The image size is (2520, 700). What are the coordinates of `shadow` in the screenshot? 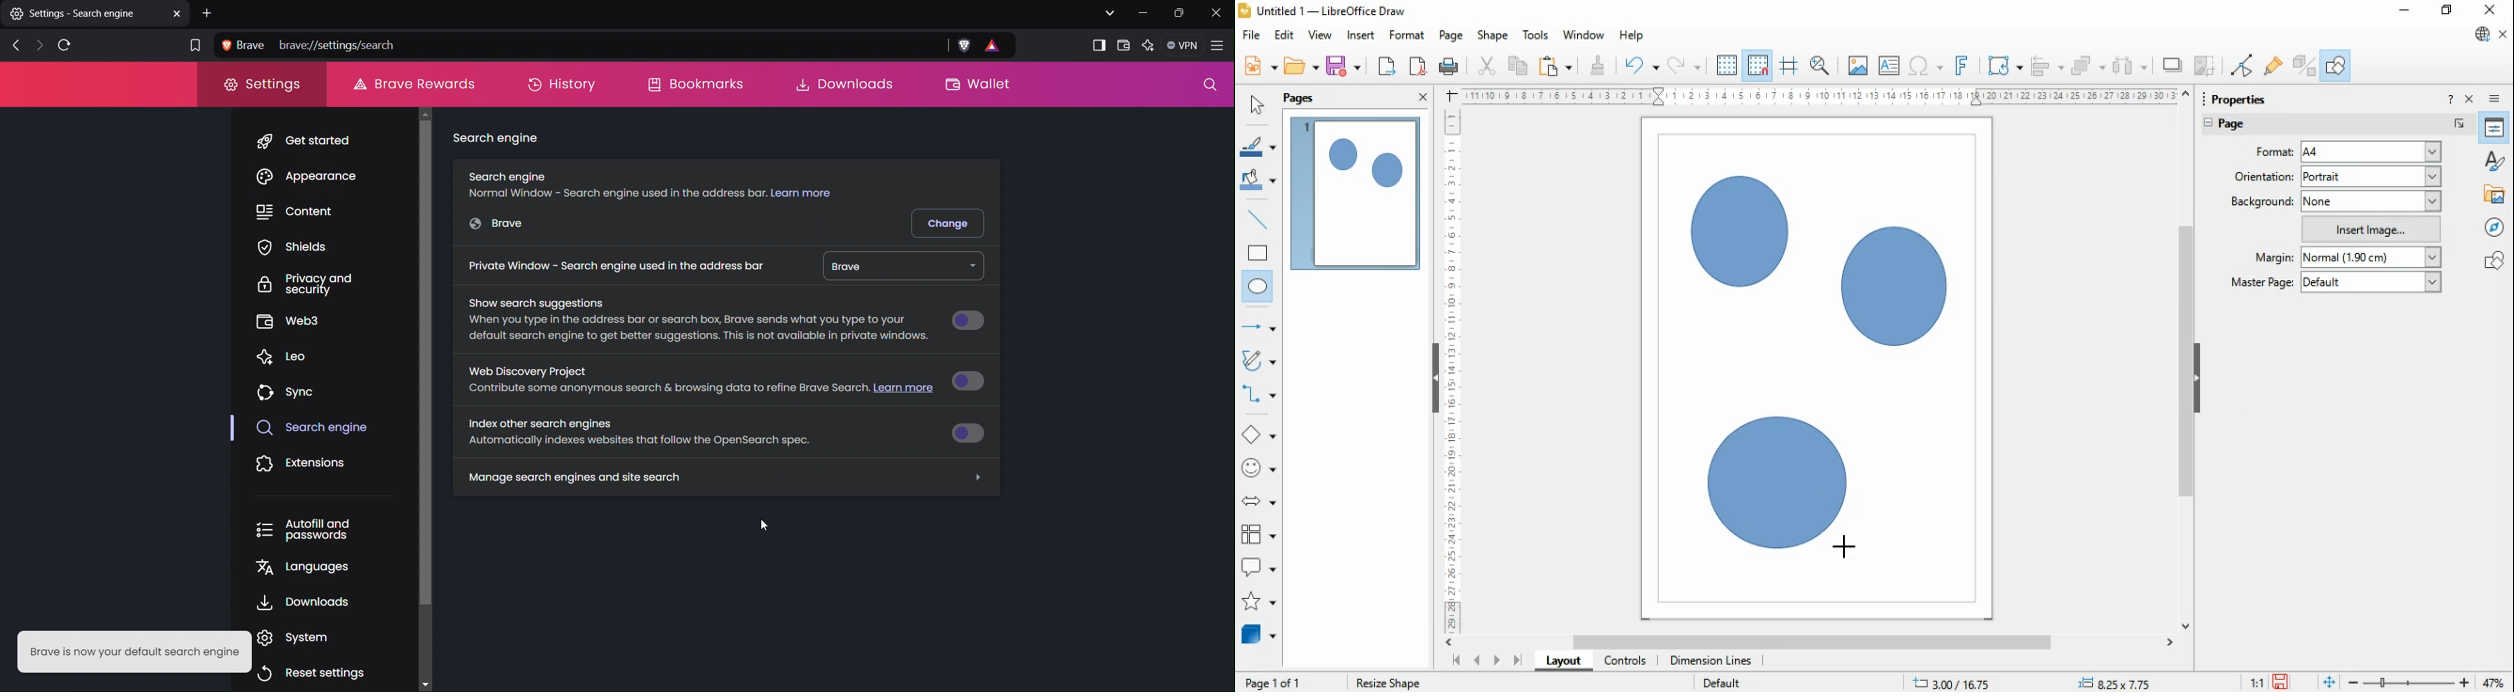 It's located at (2173, 65).